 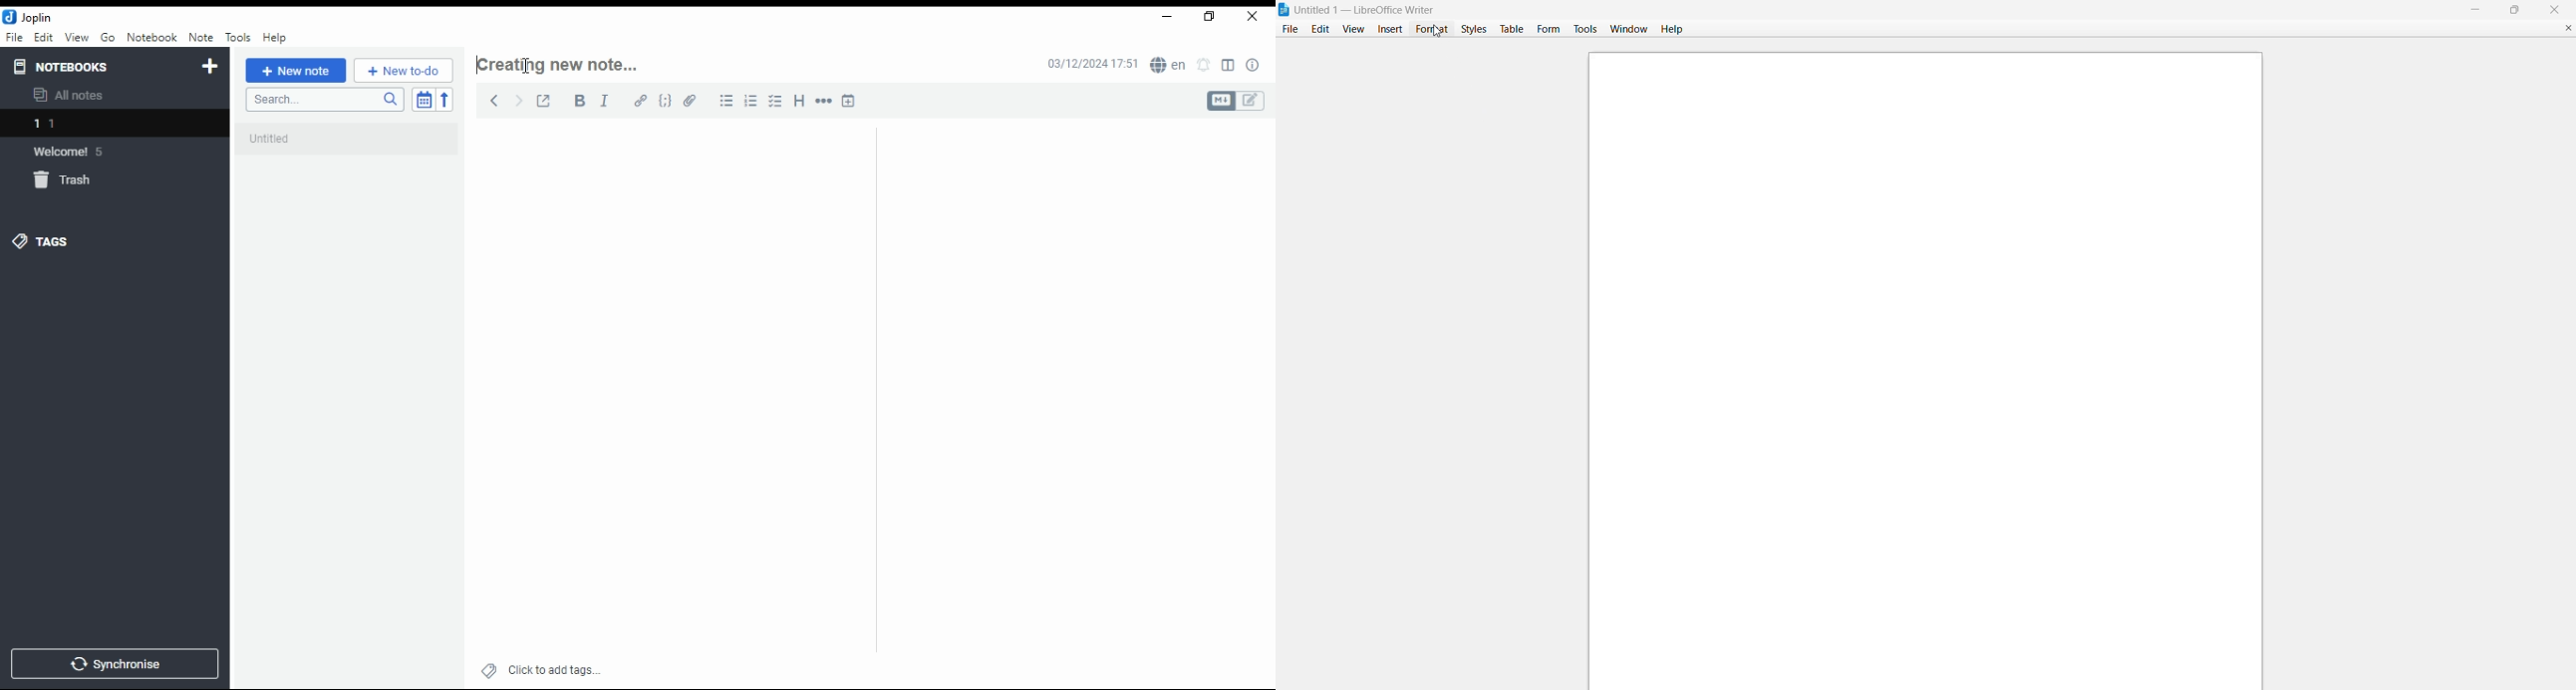 What do you see at coordinates (14, 37) in the screenshot?
I see `file` at bounding box center [14, 37].